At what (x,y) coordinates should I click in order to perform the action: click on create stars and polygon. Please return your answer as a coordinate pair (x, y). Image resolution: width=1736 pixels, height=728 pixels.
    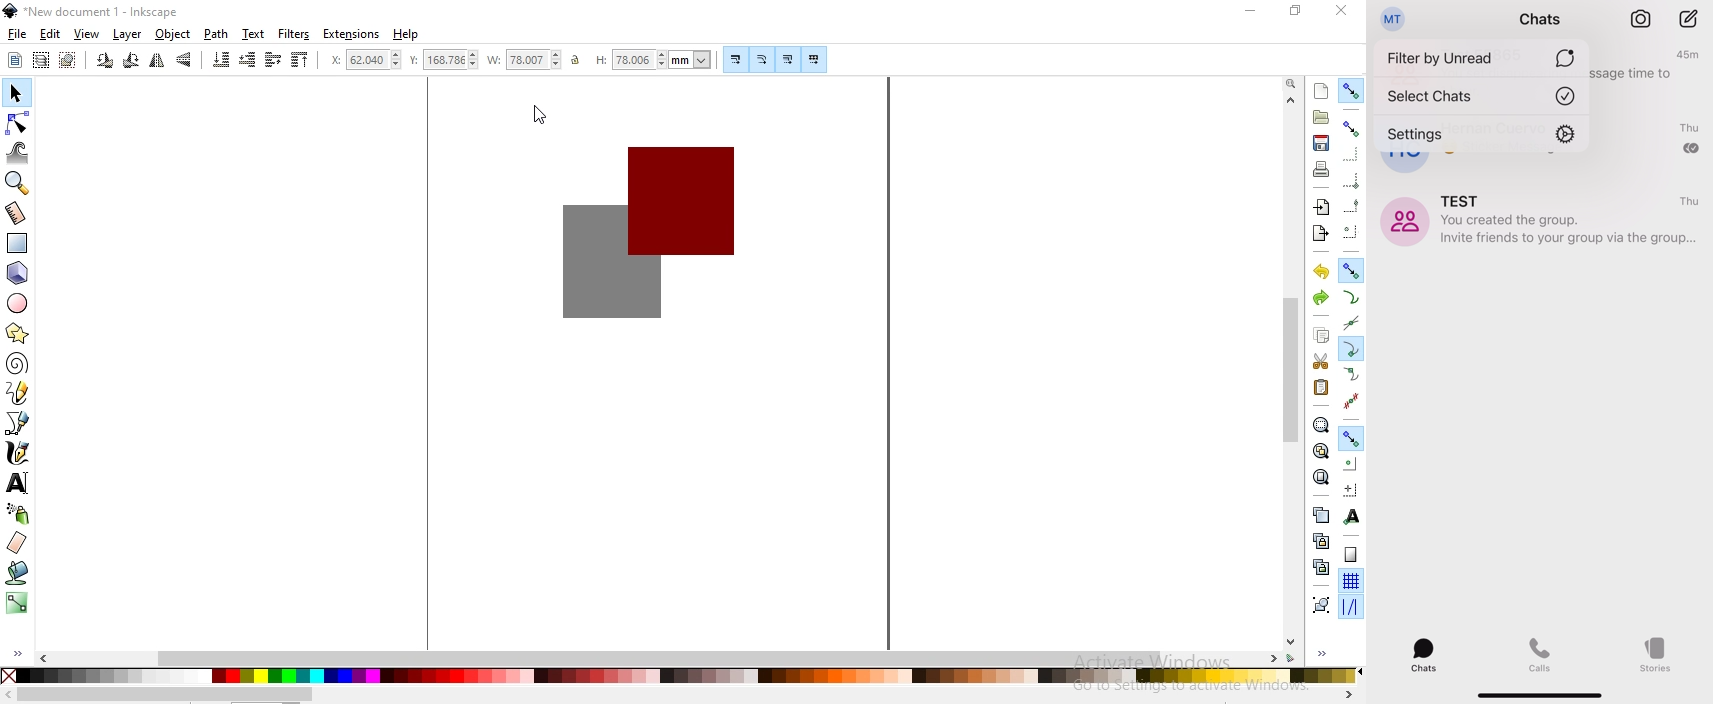
    Looking at the image, I should click on (20, 333).